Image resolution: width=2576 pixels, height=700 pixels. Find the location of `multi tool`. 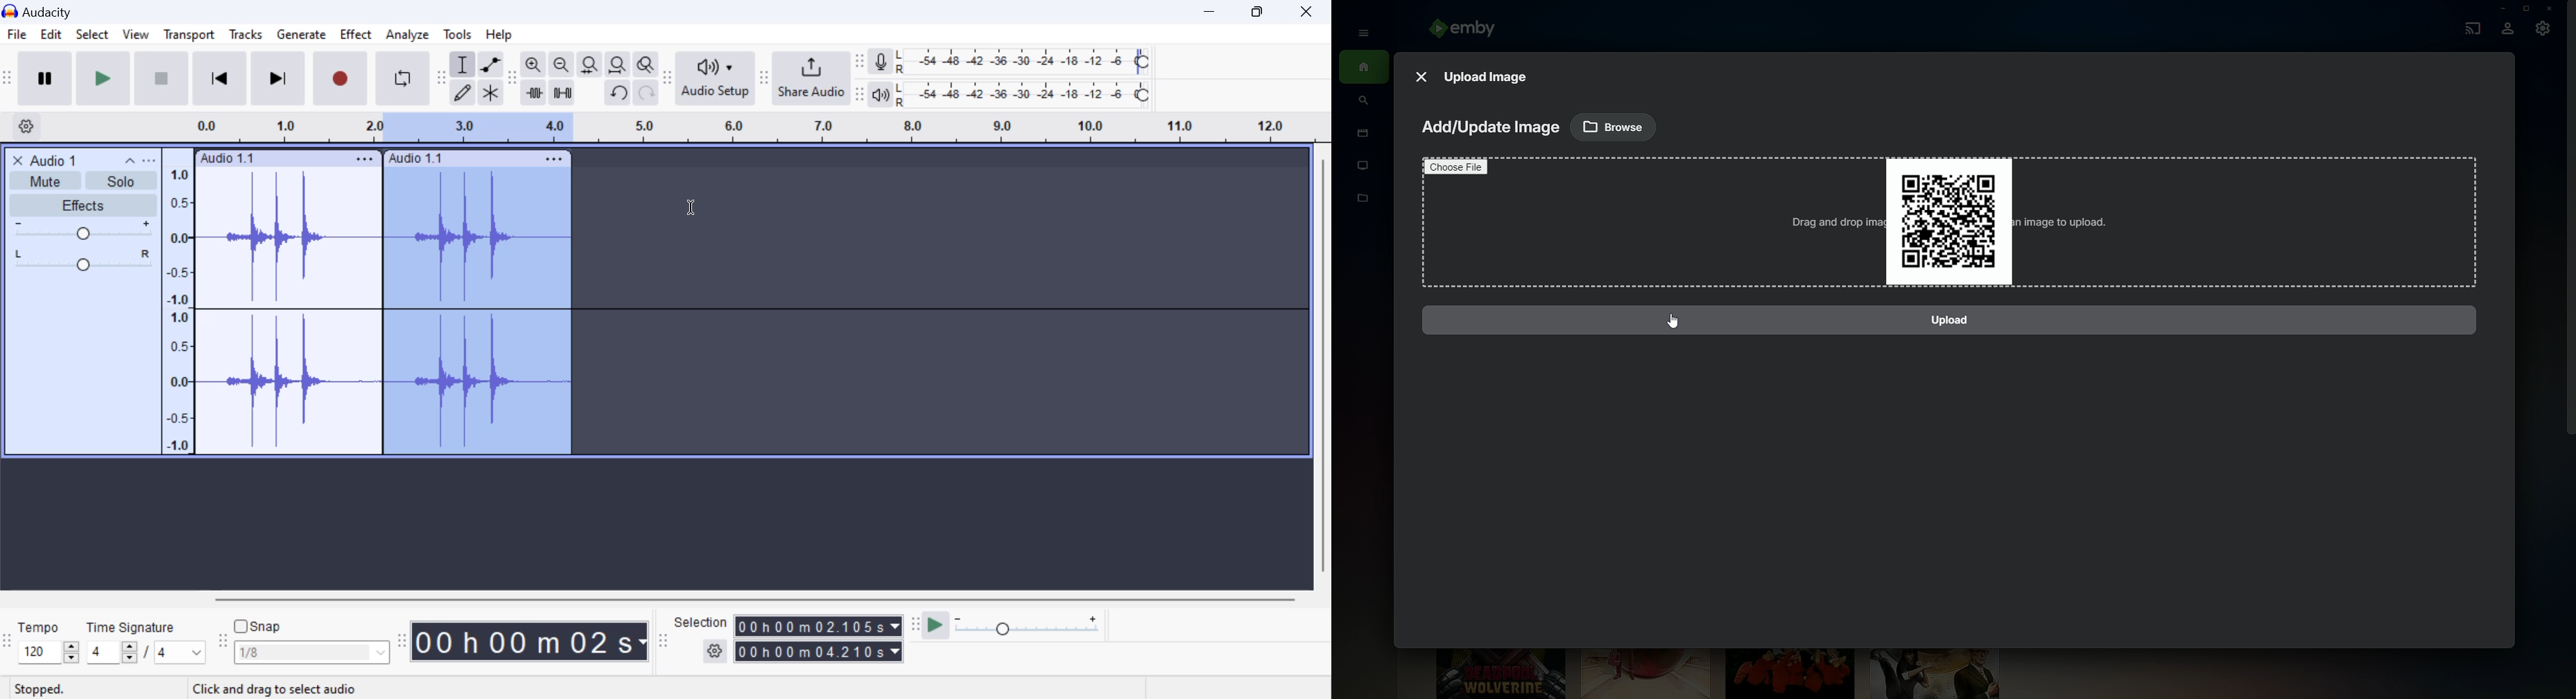

multi tool is located at coordinates (491, 94).